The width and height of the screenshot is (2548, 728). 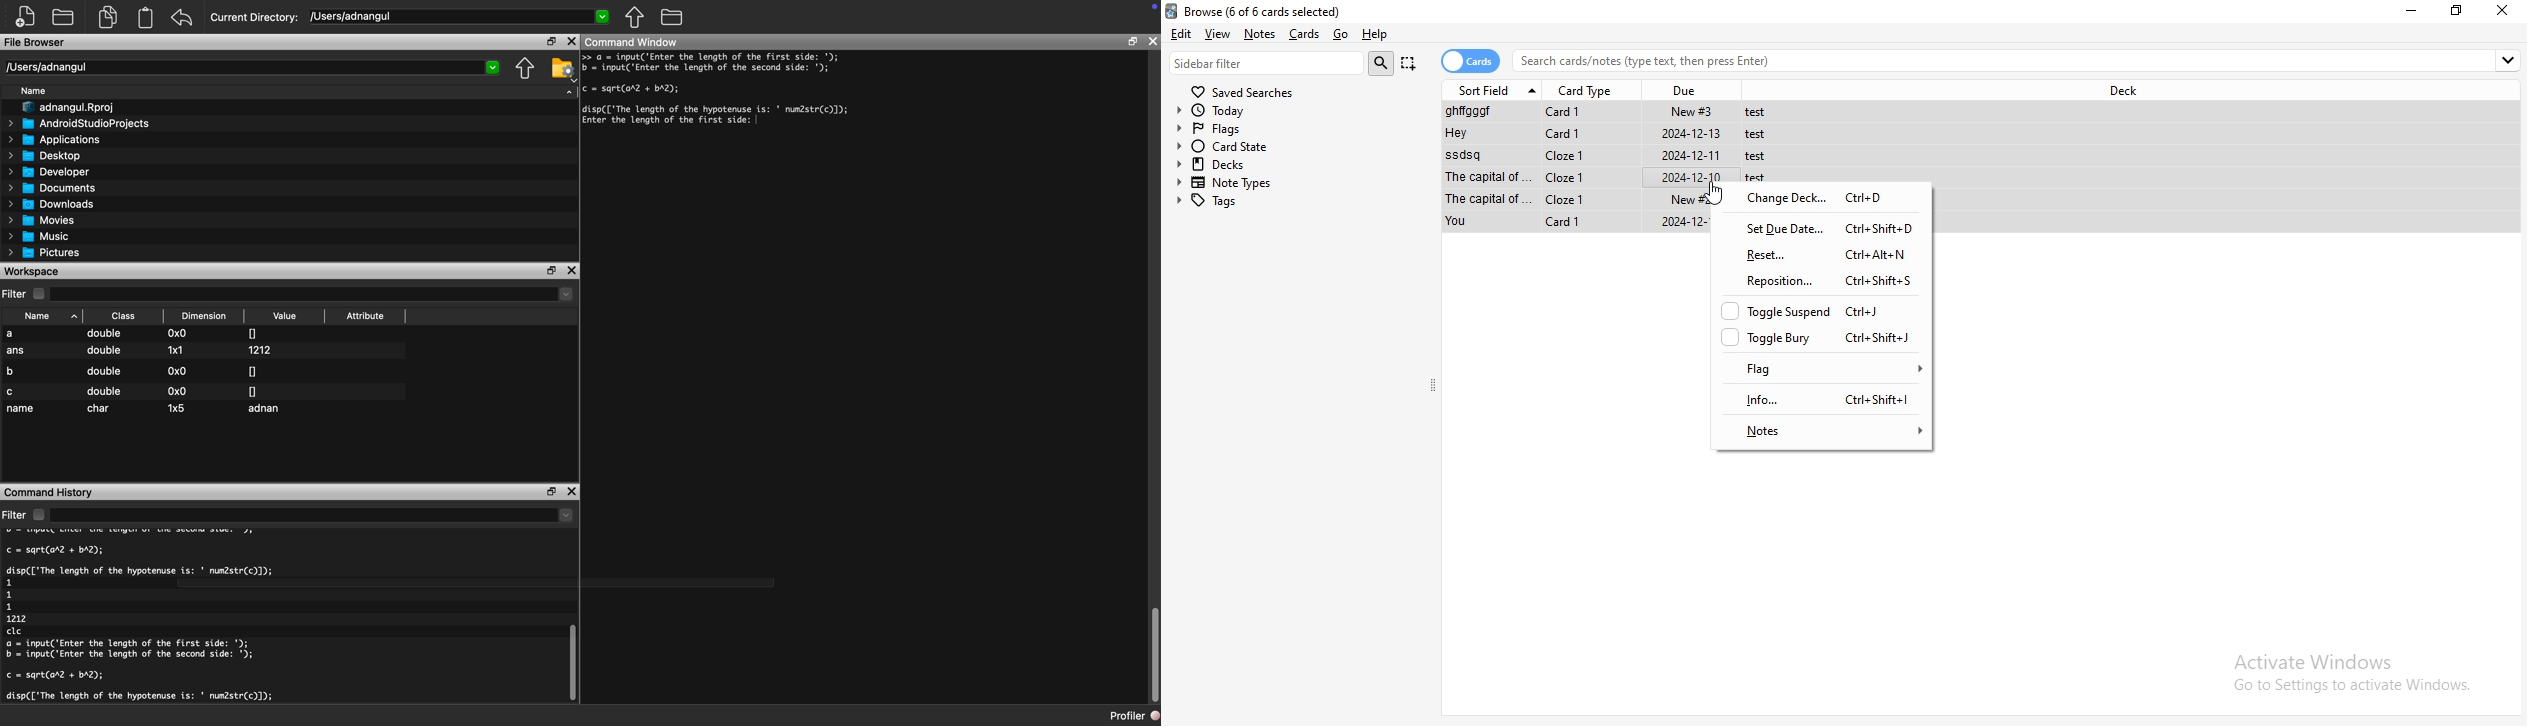 What do you see at coordinates (570, 653) in the screenshot?
I see `vertical scroll bar` at bounding box center [570, 653].